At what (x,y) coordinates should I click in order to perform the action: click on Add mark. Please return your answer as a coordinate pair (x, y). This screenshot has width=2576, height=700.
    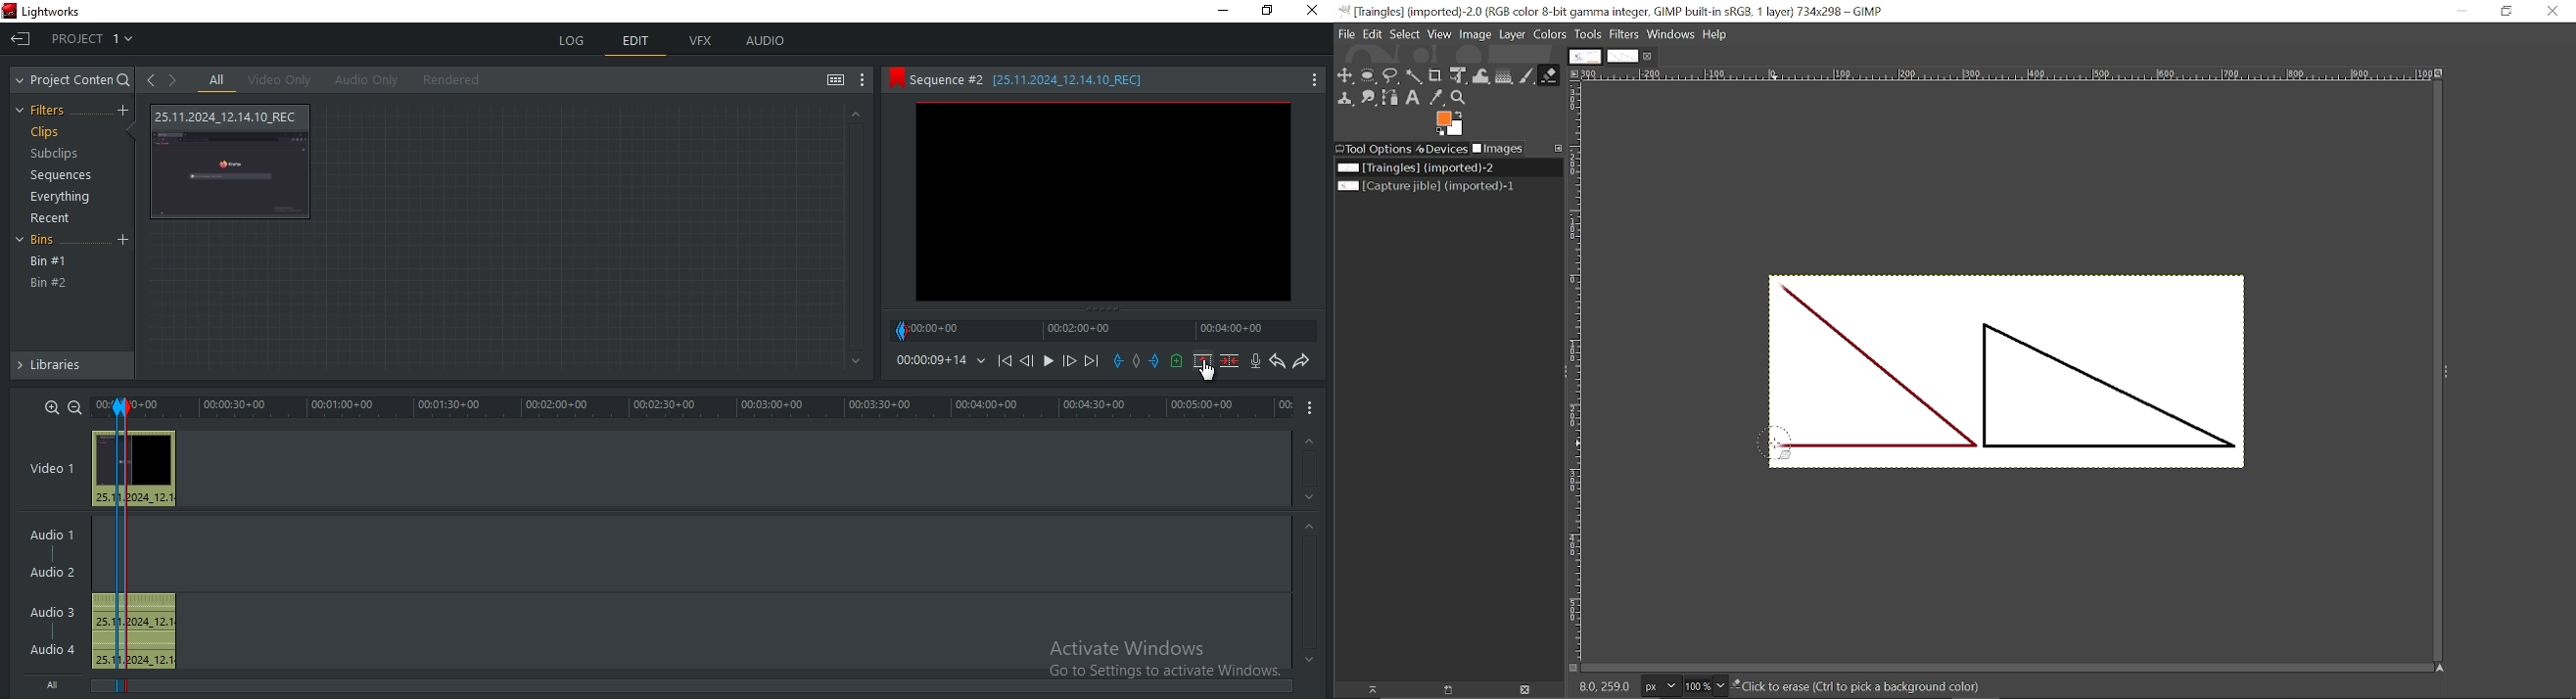
    Looking at the image, I should click on (1136, 361).